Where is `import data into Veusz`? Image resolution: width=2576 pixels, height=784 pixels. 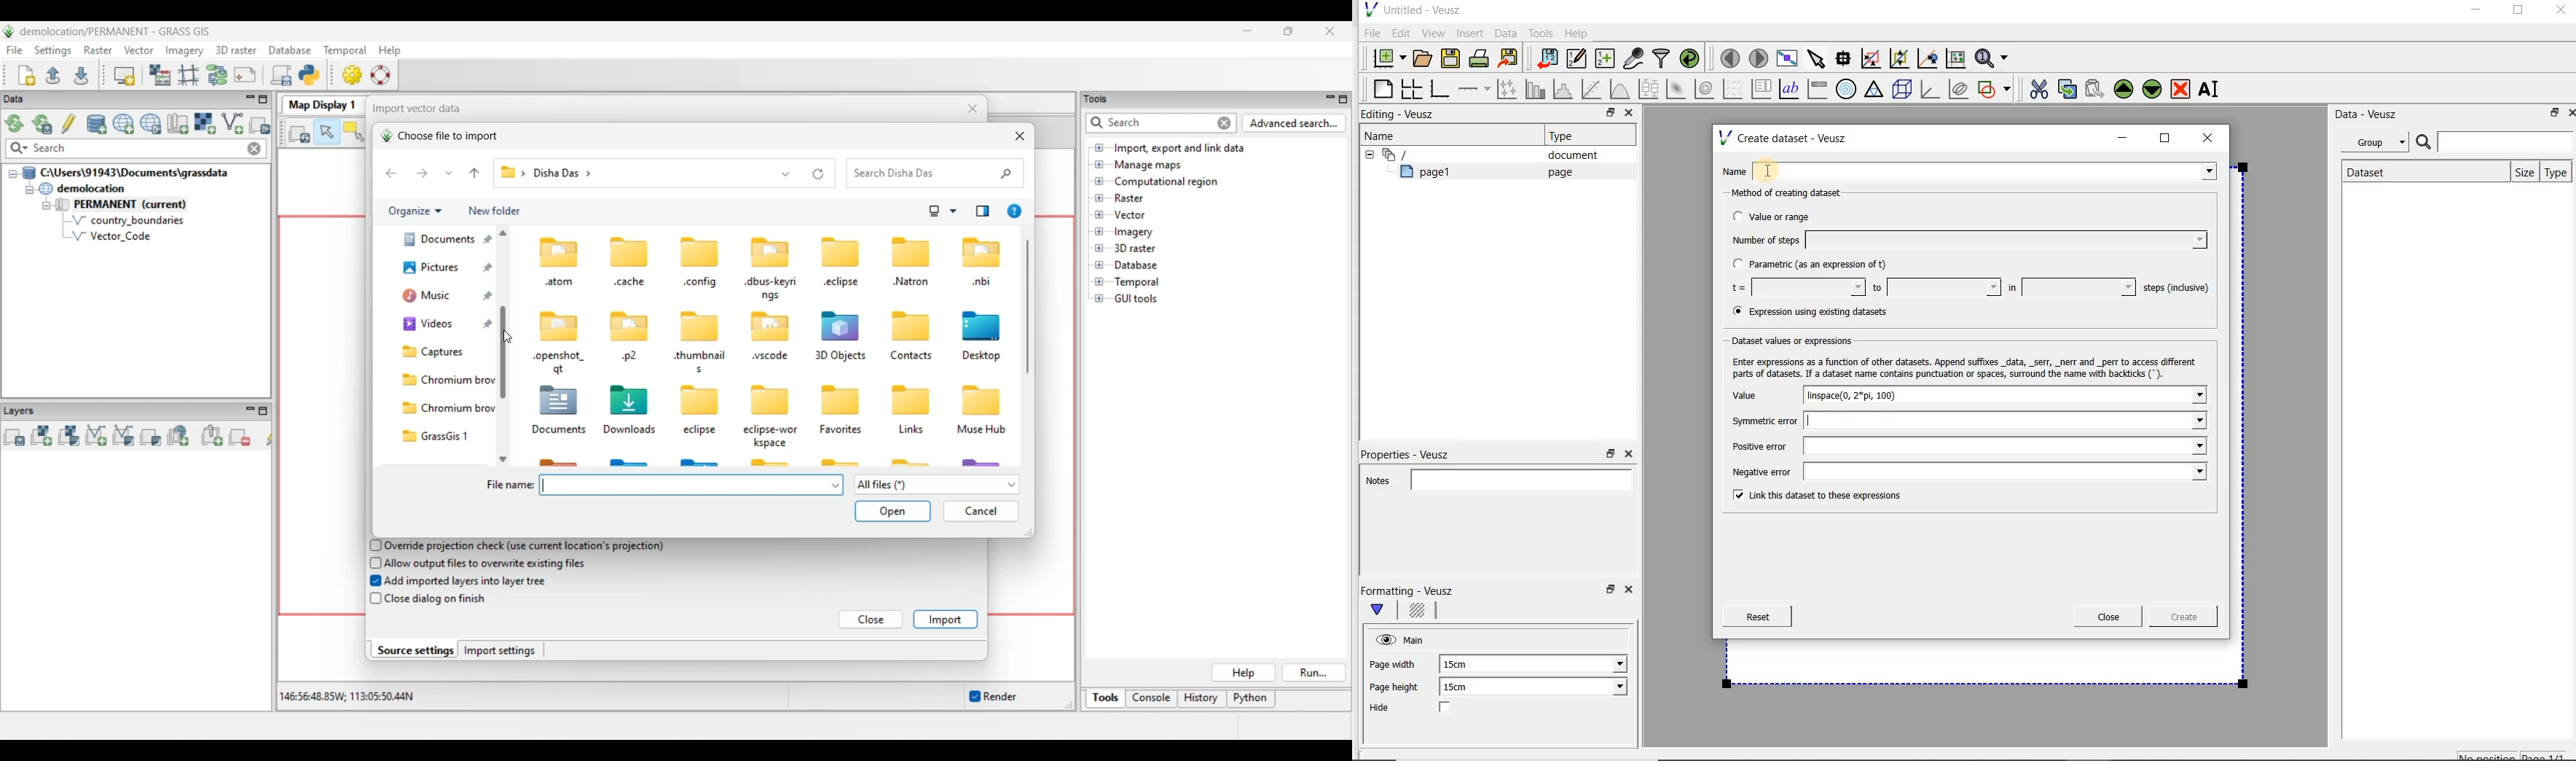
import data into Veusz is located at coordinates (1546, 59).